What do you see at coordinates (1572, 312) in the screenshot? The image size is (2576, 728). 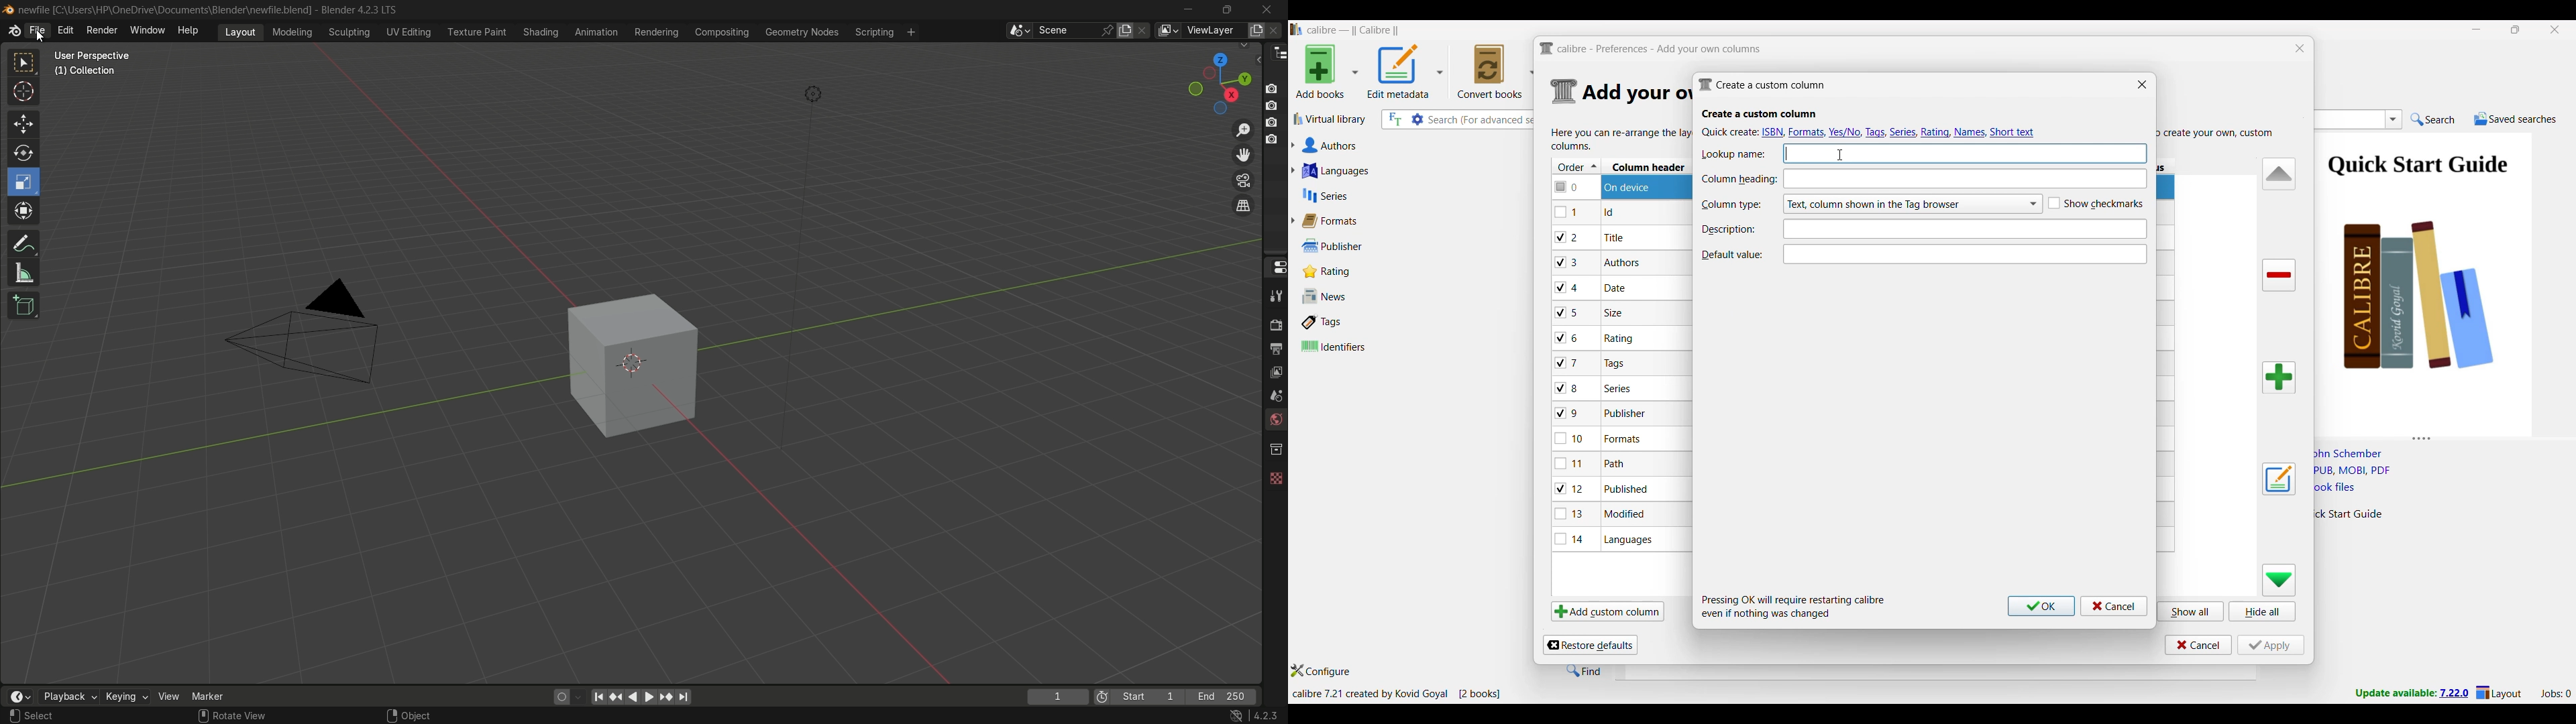 I see `checkbox - 5` at bounding box center [1572, 312].